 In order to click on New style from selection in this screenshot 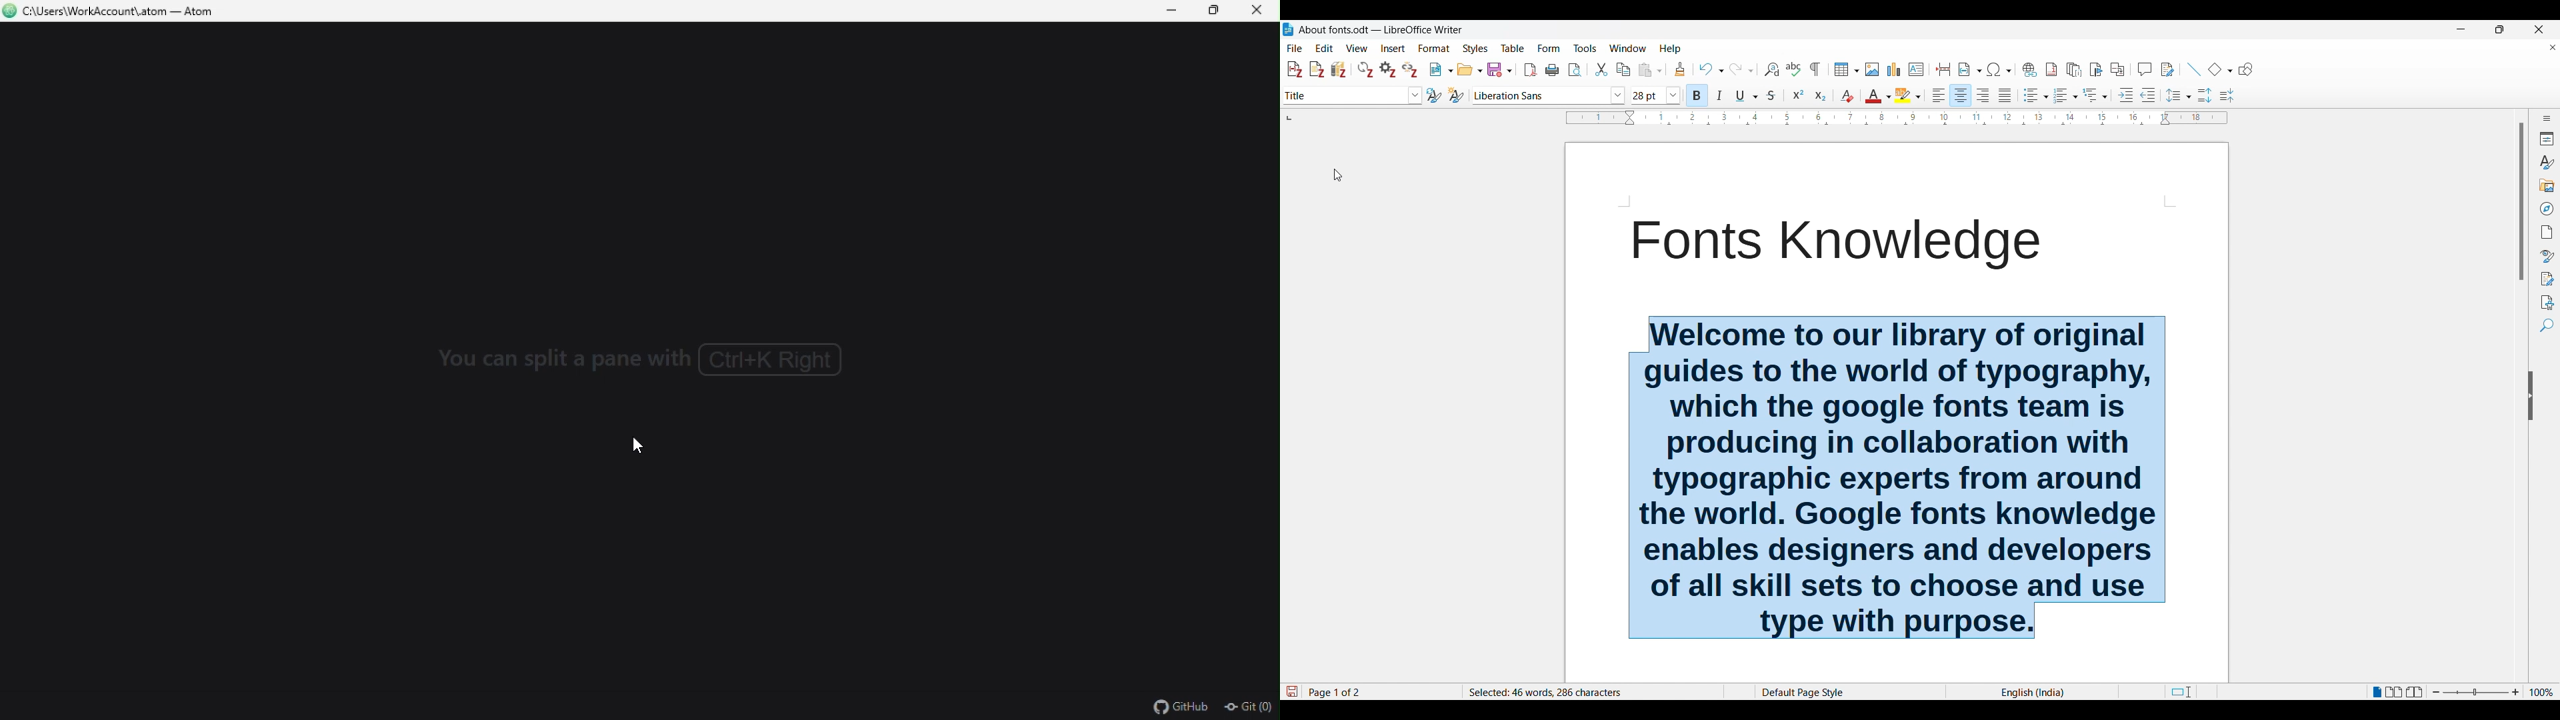, I will do `click(1457, 95)`.